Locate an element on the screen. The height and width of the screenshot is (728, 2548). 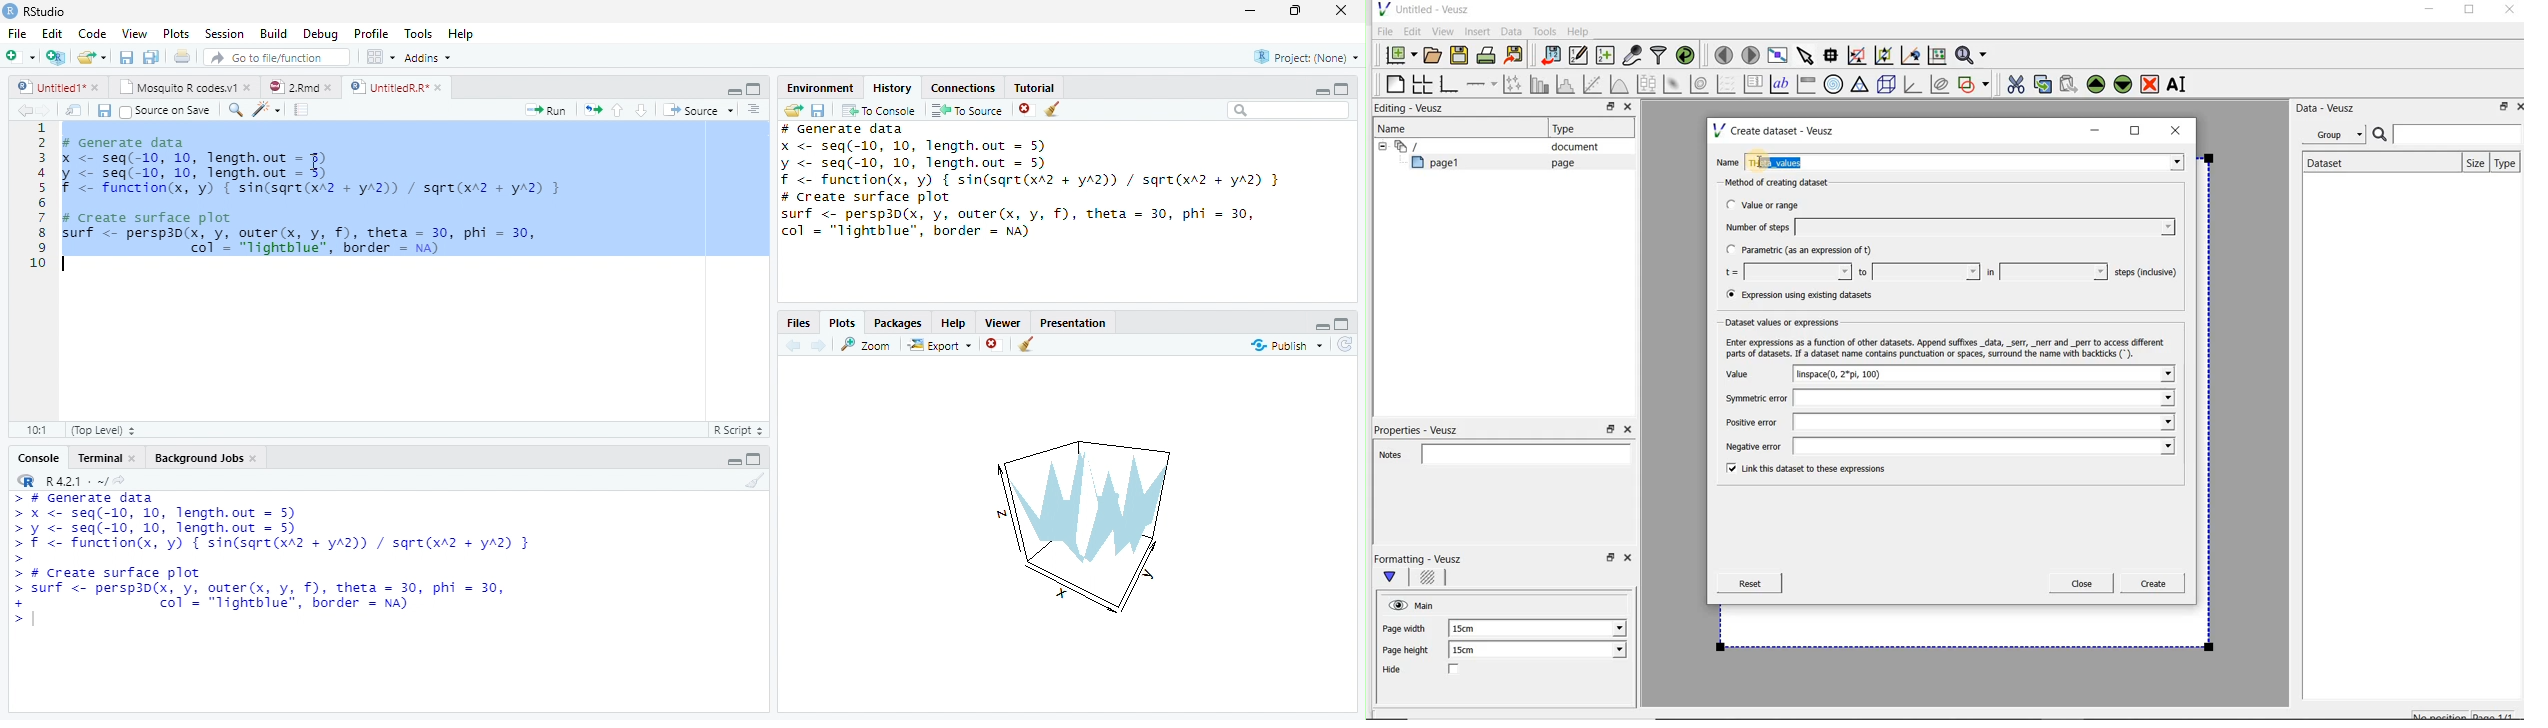
Find/replace is located at coordinates (234, 110).